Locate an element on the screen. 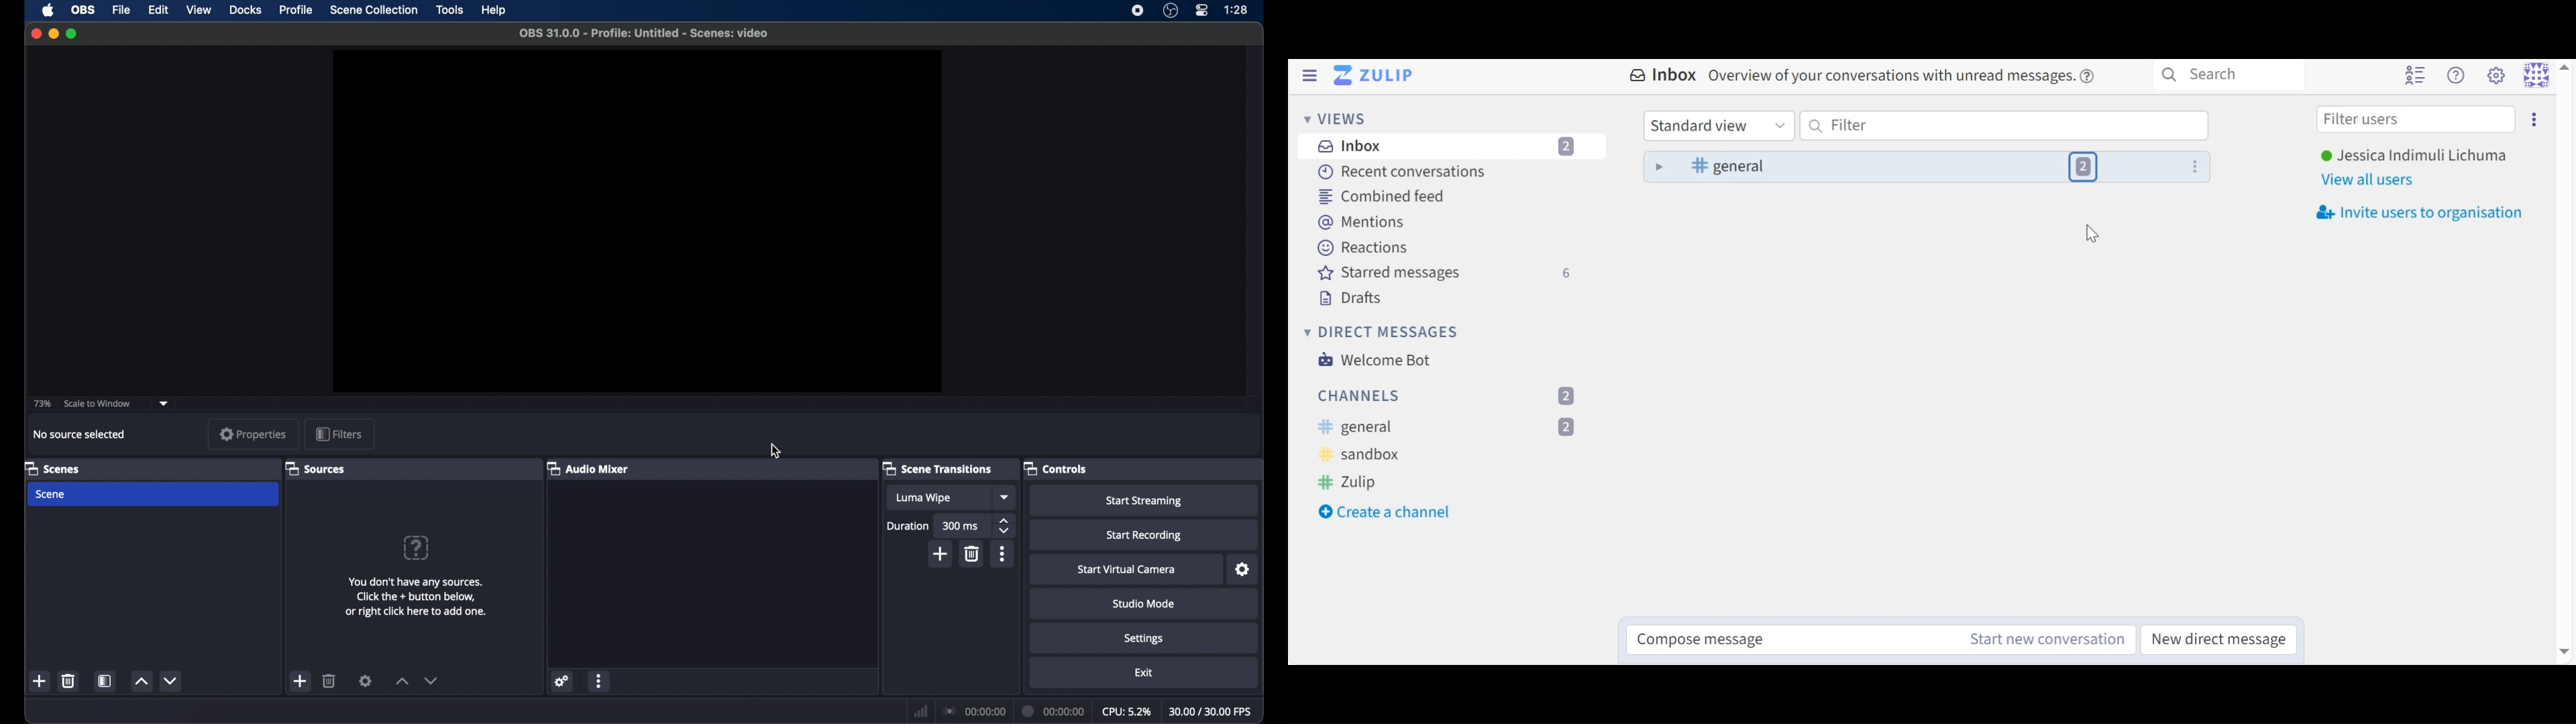 Image resolution: width=2576 pixels, height=728 pixels. settings is located at coordinates (560, 682).